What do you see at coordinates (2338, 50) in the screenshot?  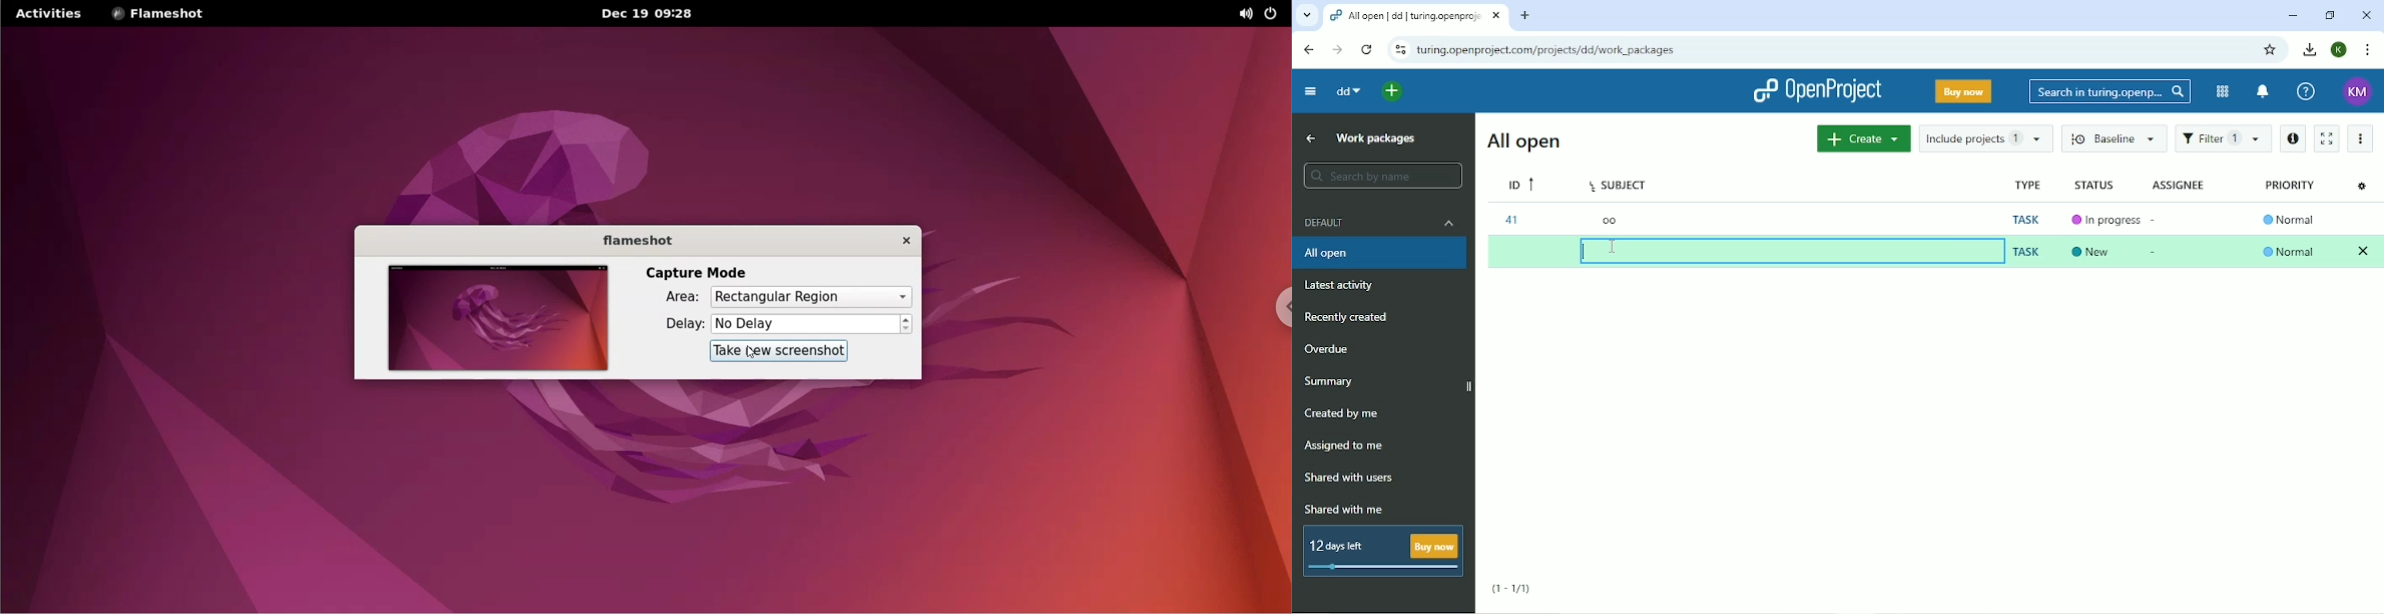 I see `K` at bounding box center [2338, 50].